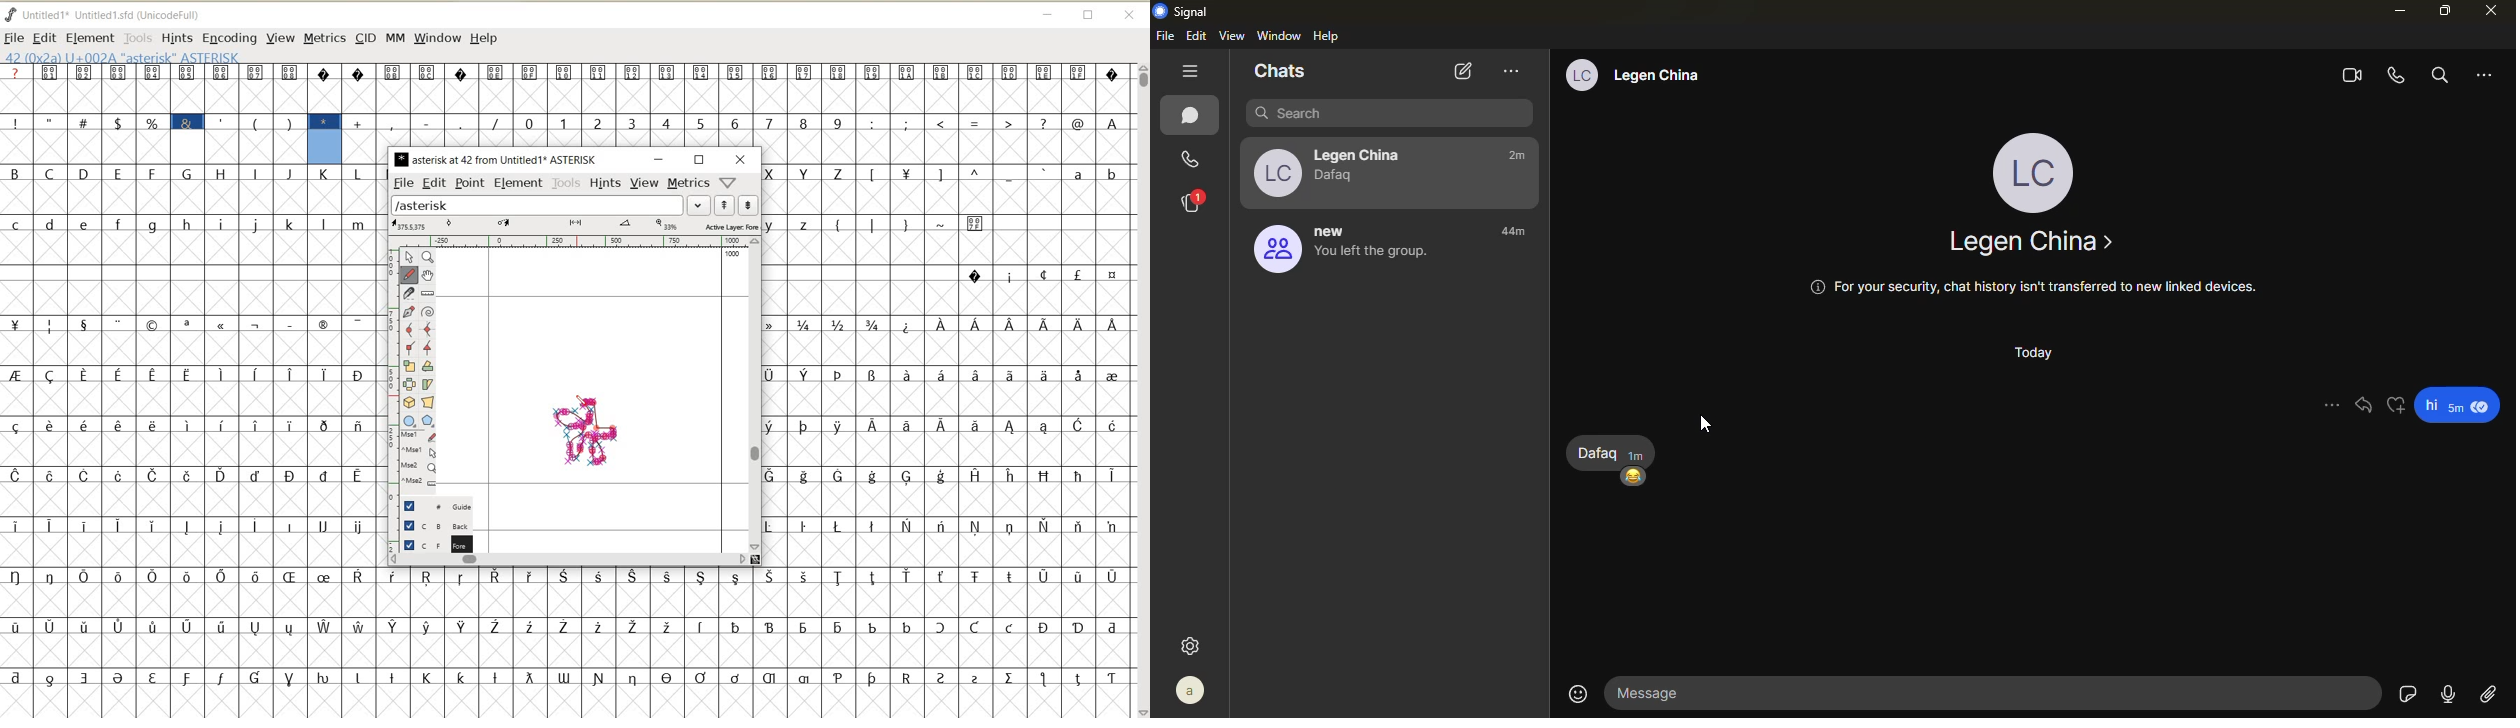 Image resolution: width=2520 pixels, height=728 pixels. What do you see at coordinates (484, 39) in the screenshot?
I see `HELP` at bounding box center [484, 39].